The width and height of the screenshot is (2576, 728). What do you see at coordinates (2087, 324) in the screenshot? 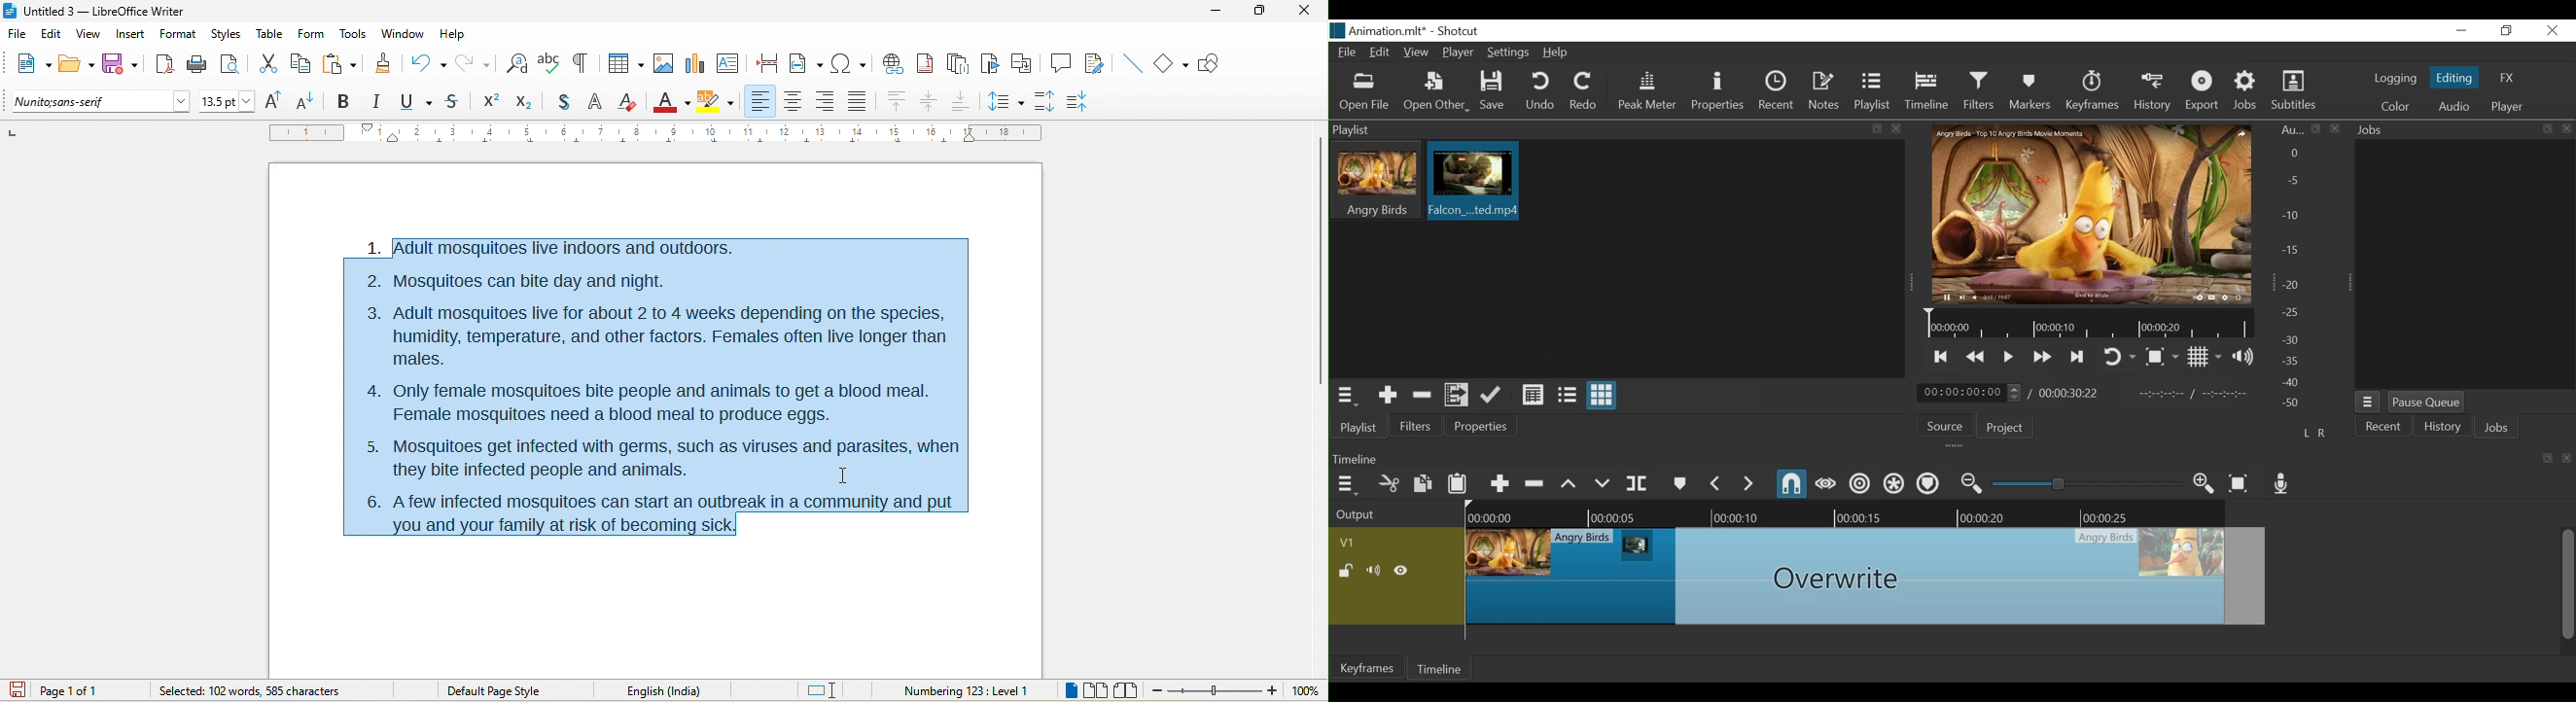
I see `Timeline` at bounding box center [2087, 324].